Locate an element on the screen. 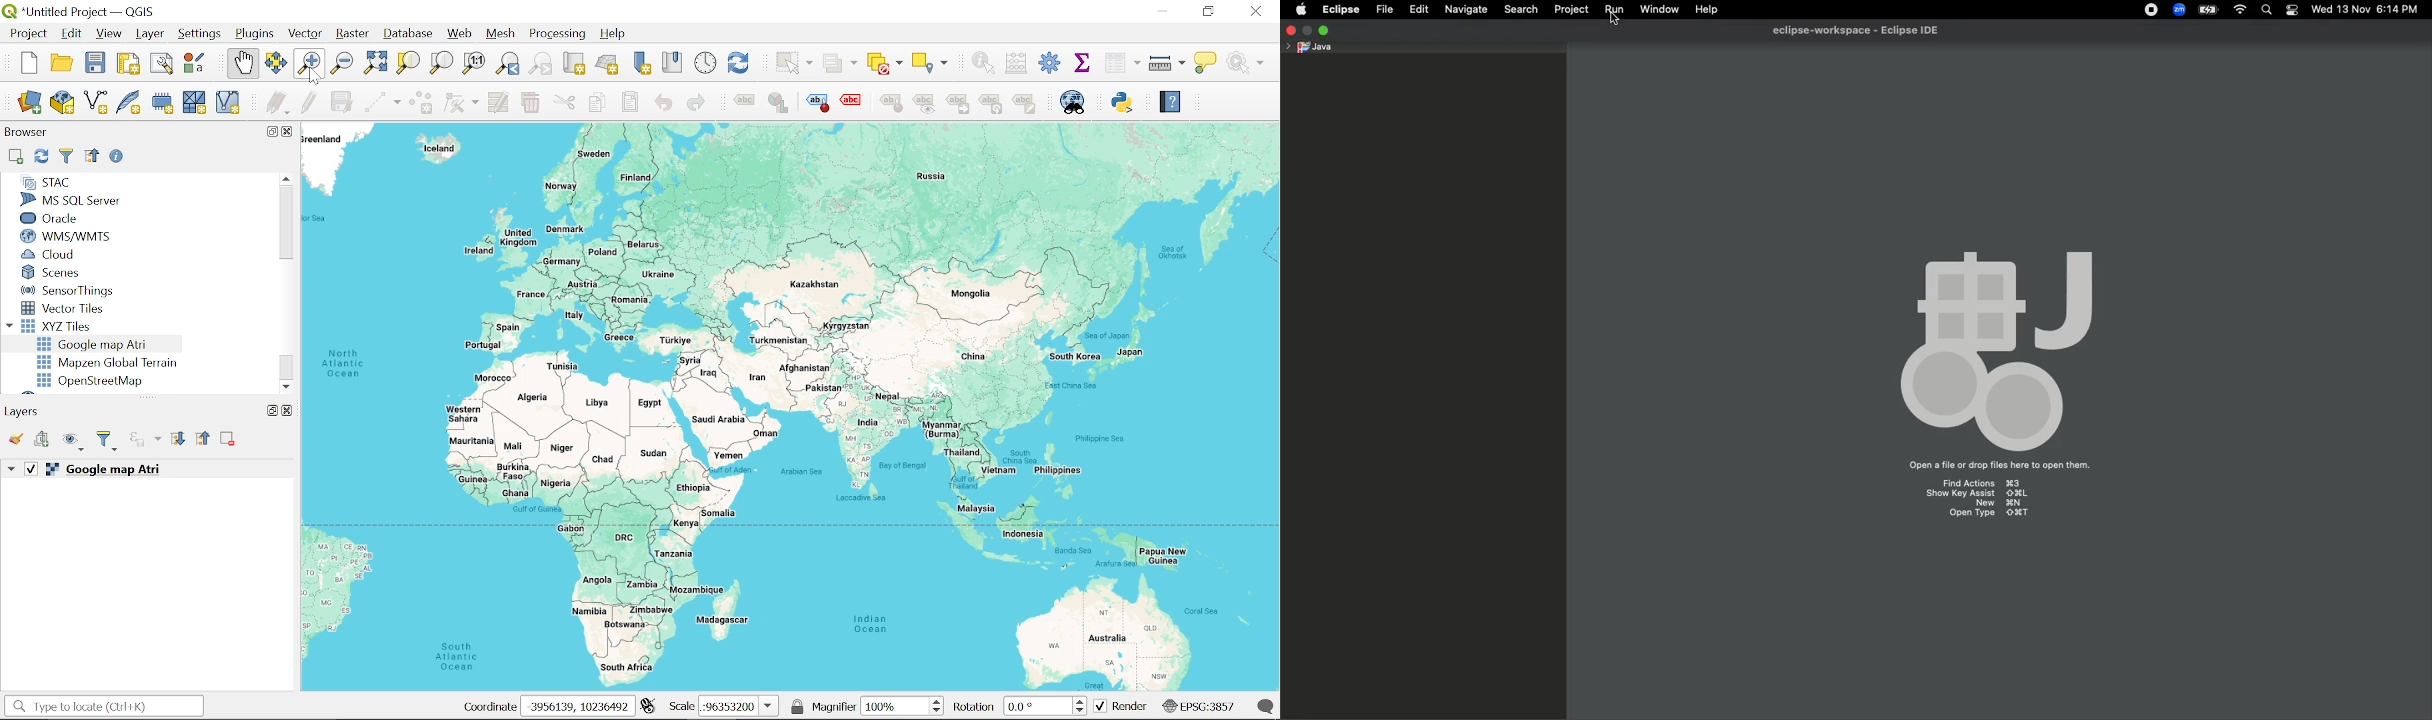 The width and height of the screenshot is (2436, 728). File is located at coordinates (1382, 10).